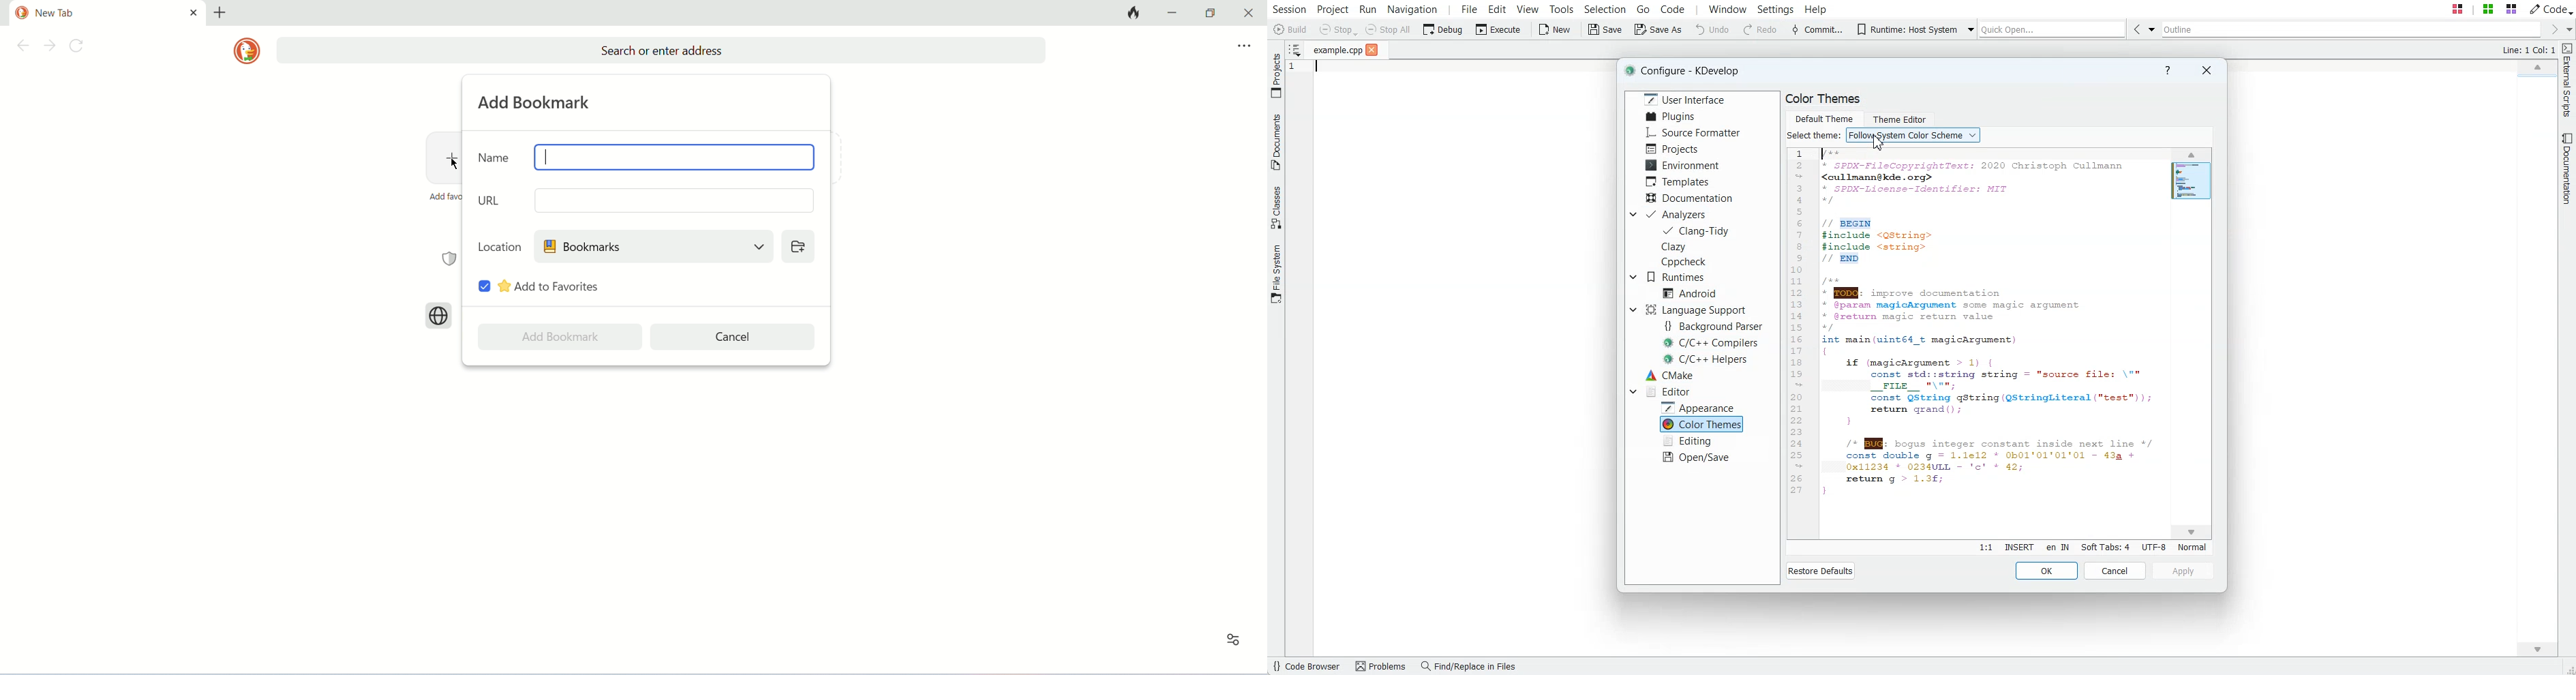  What do you see at coordinates (1561, 8) in the screenshot?
I see `Tools` at bounding box center [1561, 8].